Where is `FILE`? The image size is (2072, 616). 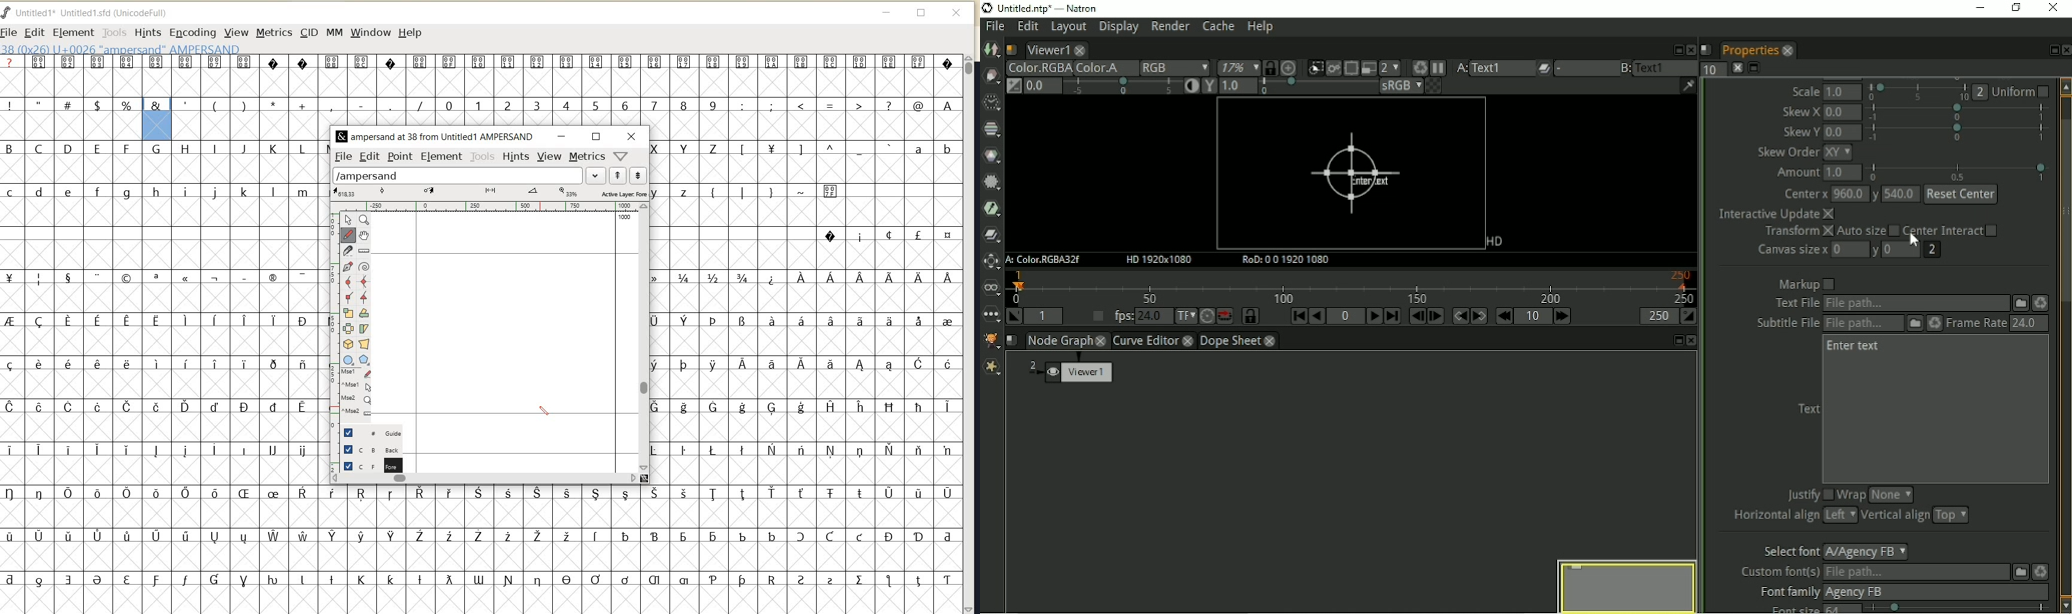
FILE is located at coordinates (344, 156).